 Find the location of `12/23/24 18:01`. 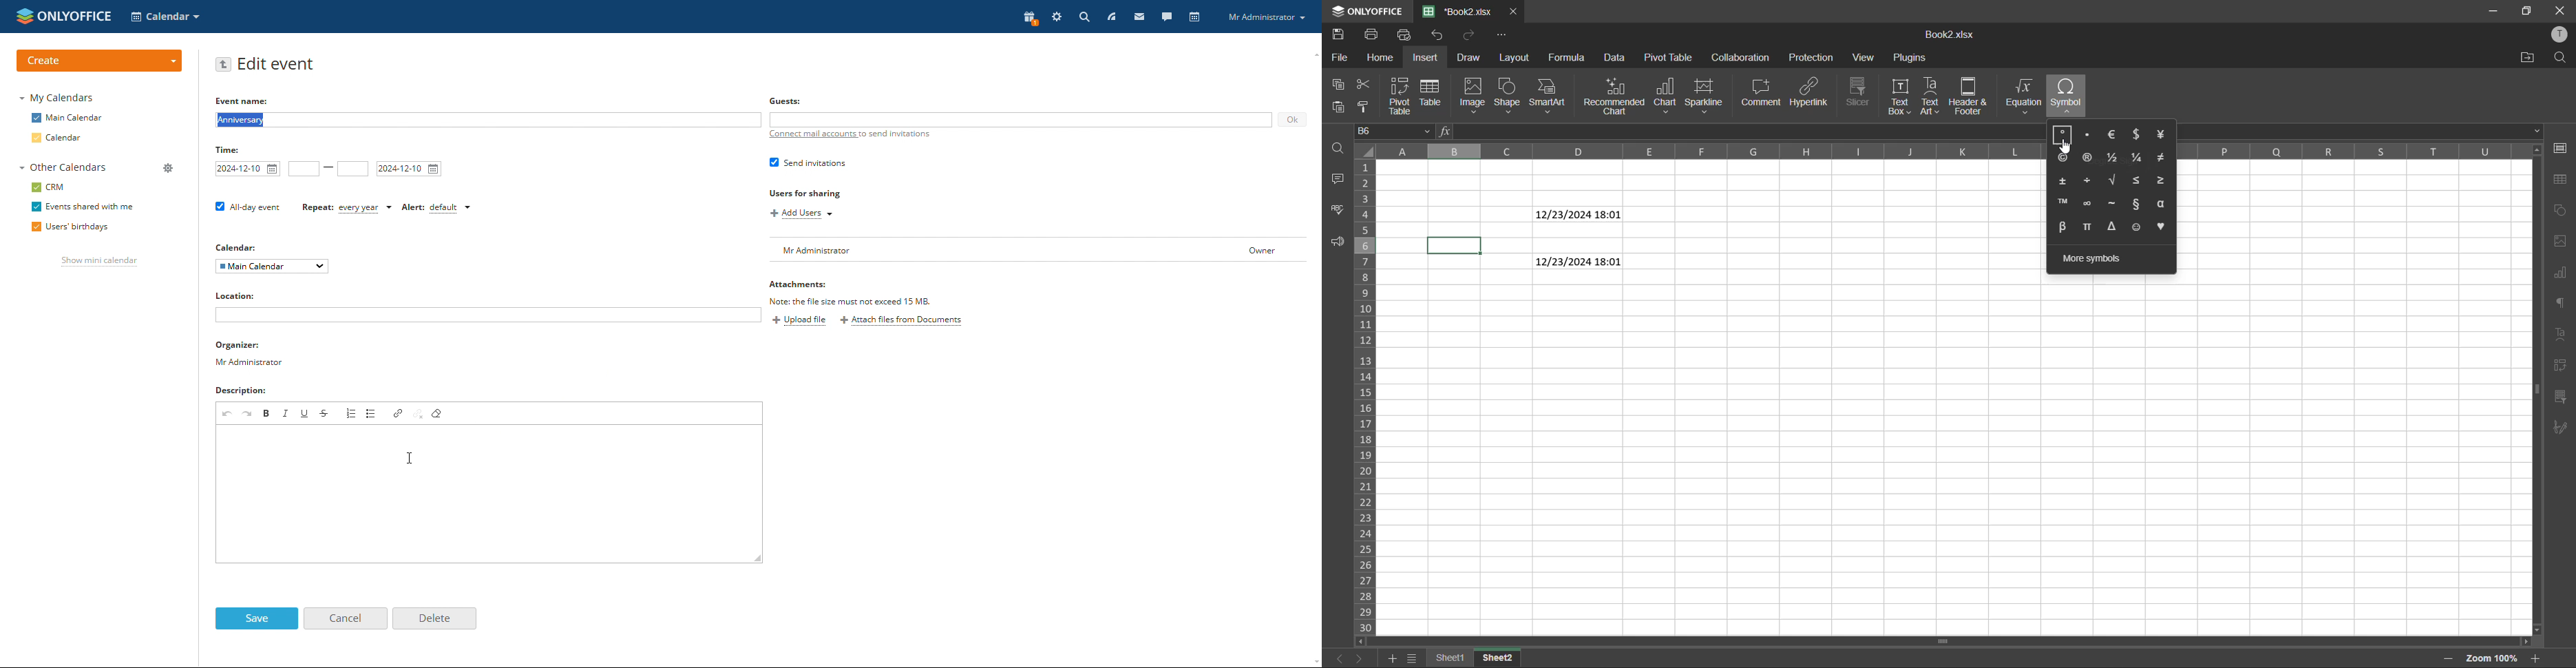

12/23/24 18:01 is located at coordinates (1579, 214).